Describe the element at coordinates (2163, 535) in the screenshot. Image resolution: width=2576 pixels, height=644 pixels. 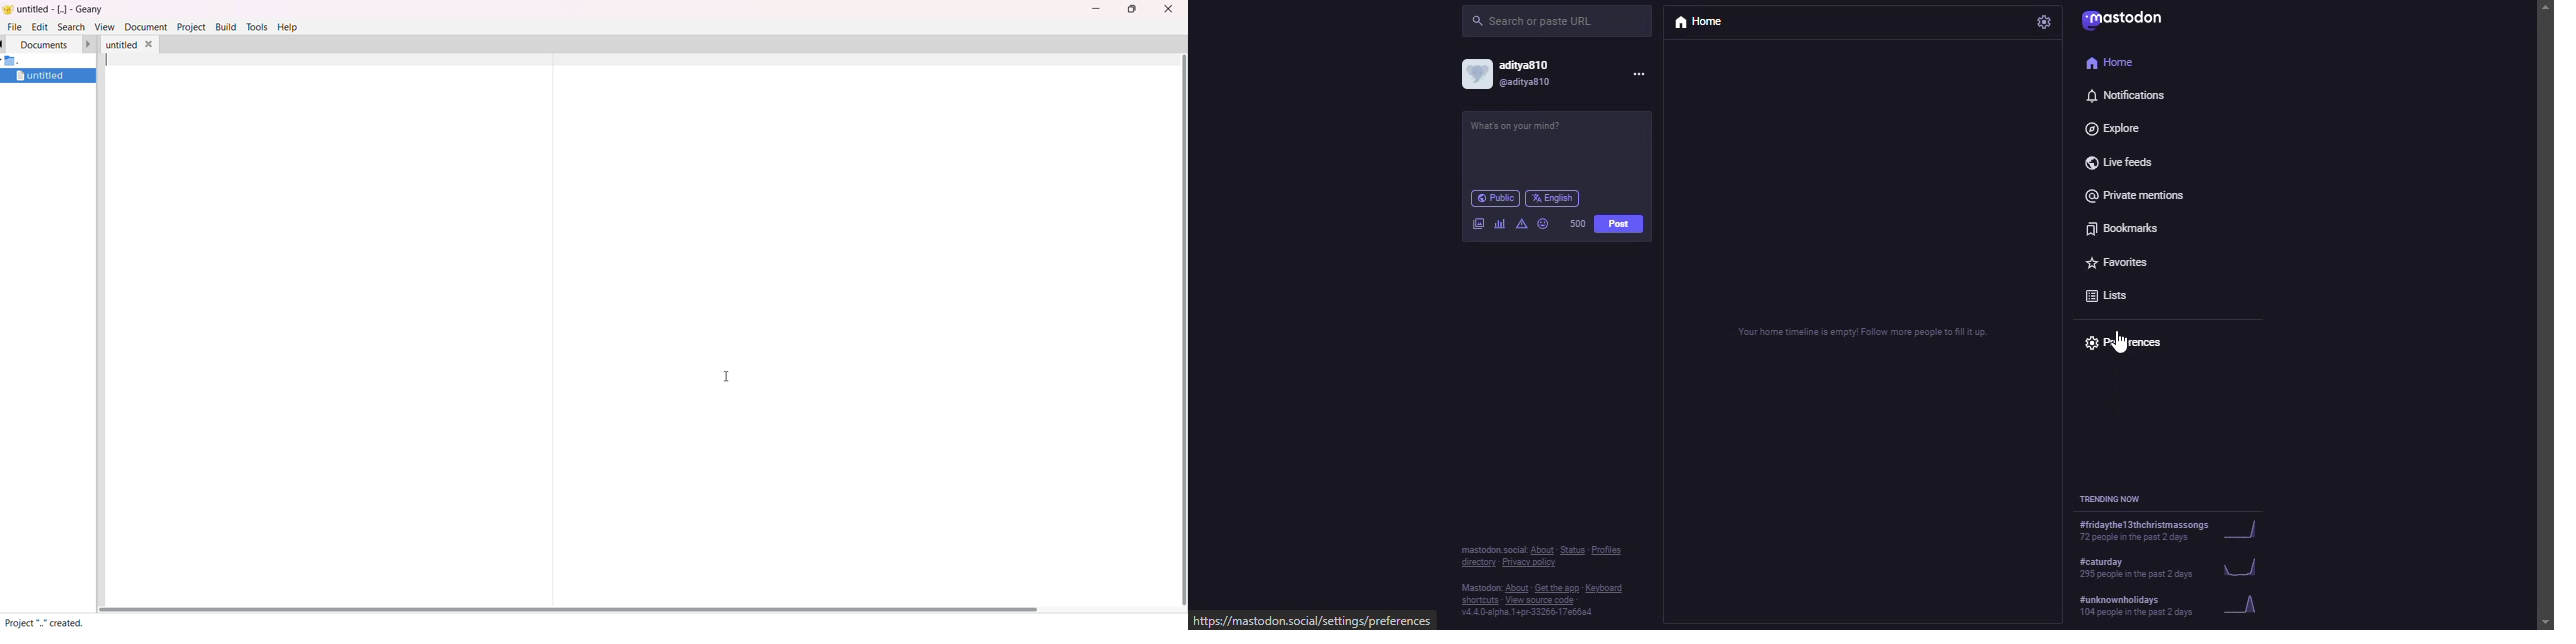
I see `trending` at that location.